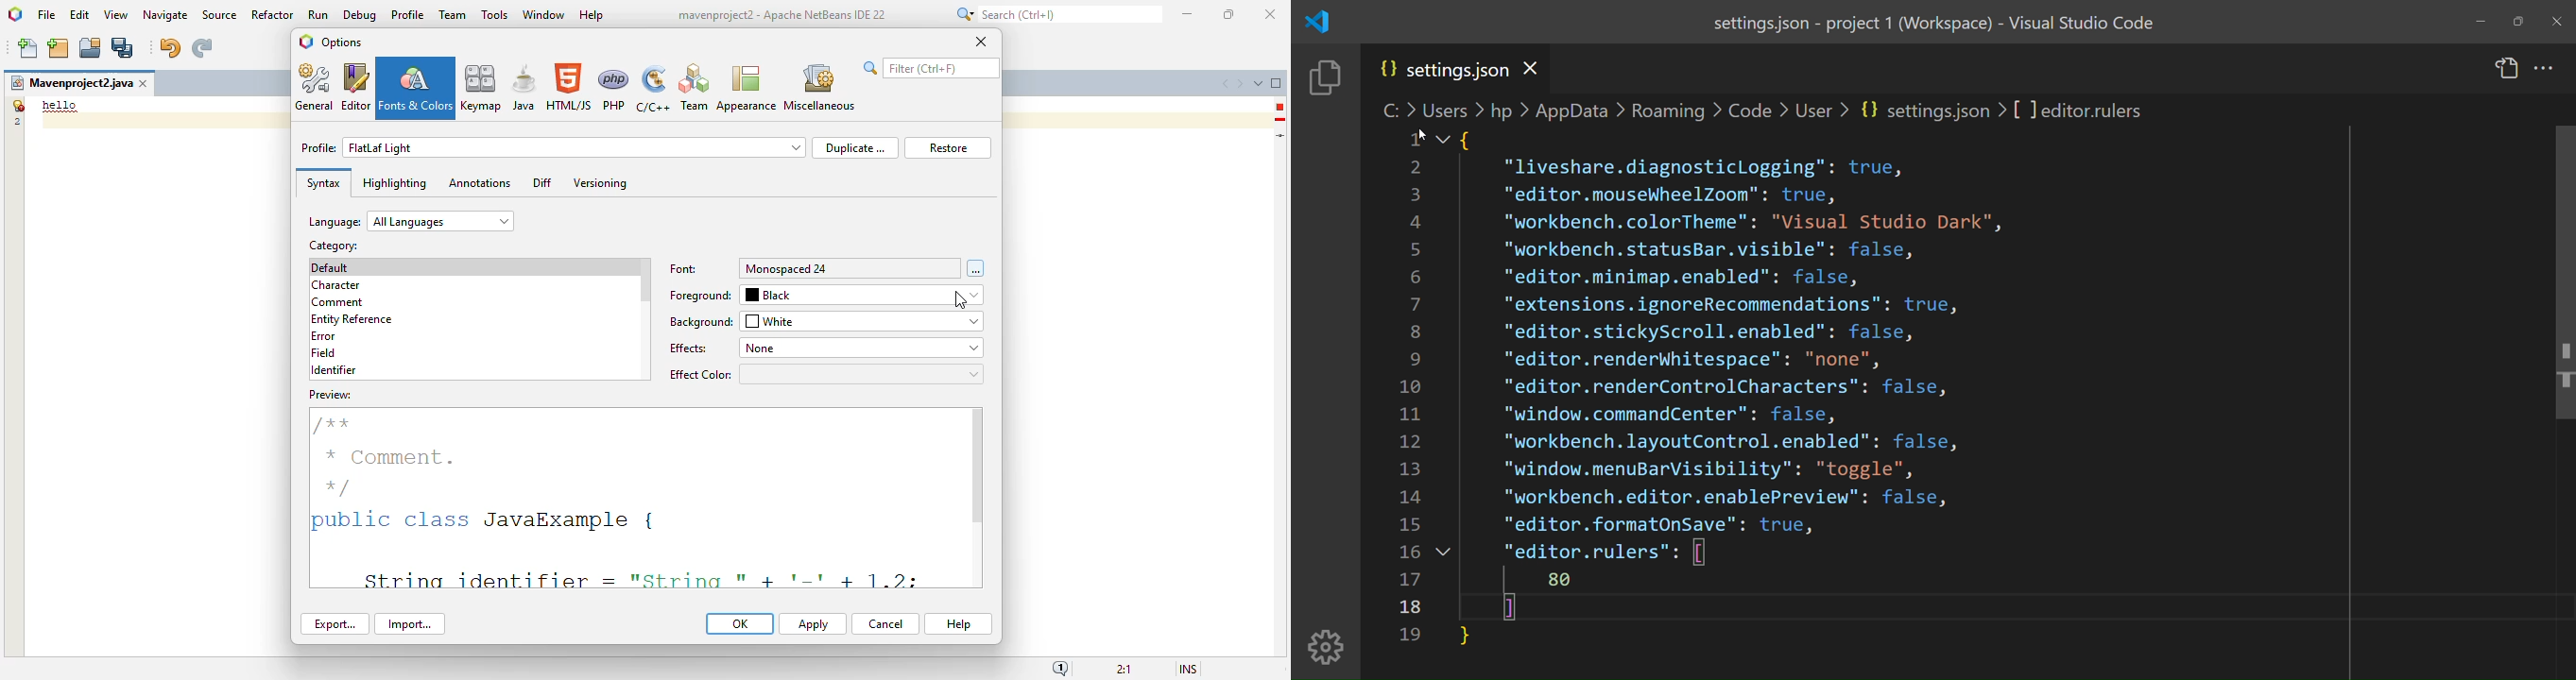  I want to click on error, so click(1279, 107).